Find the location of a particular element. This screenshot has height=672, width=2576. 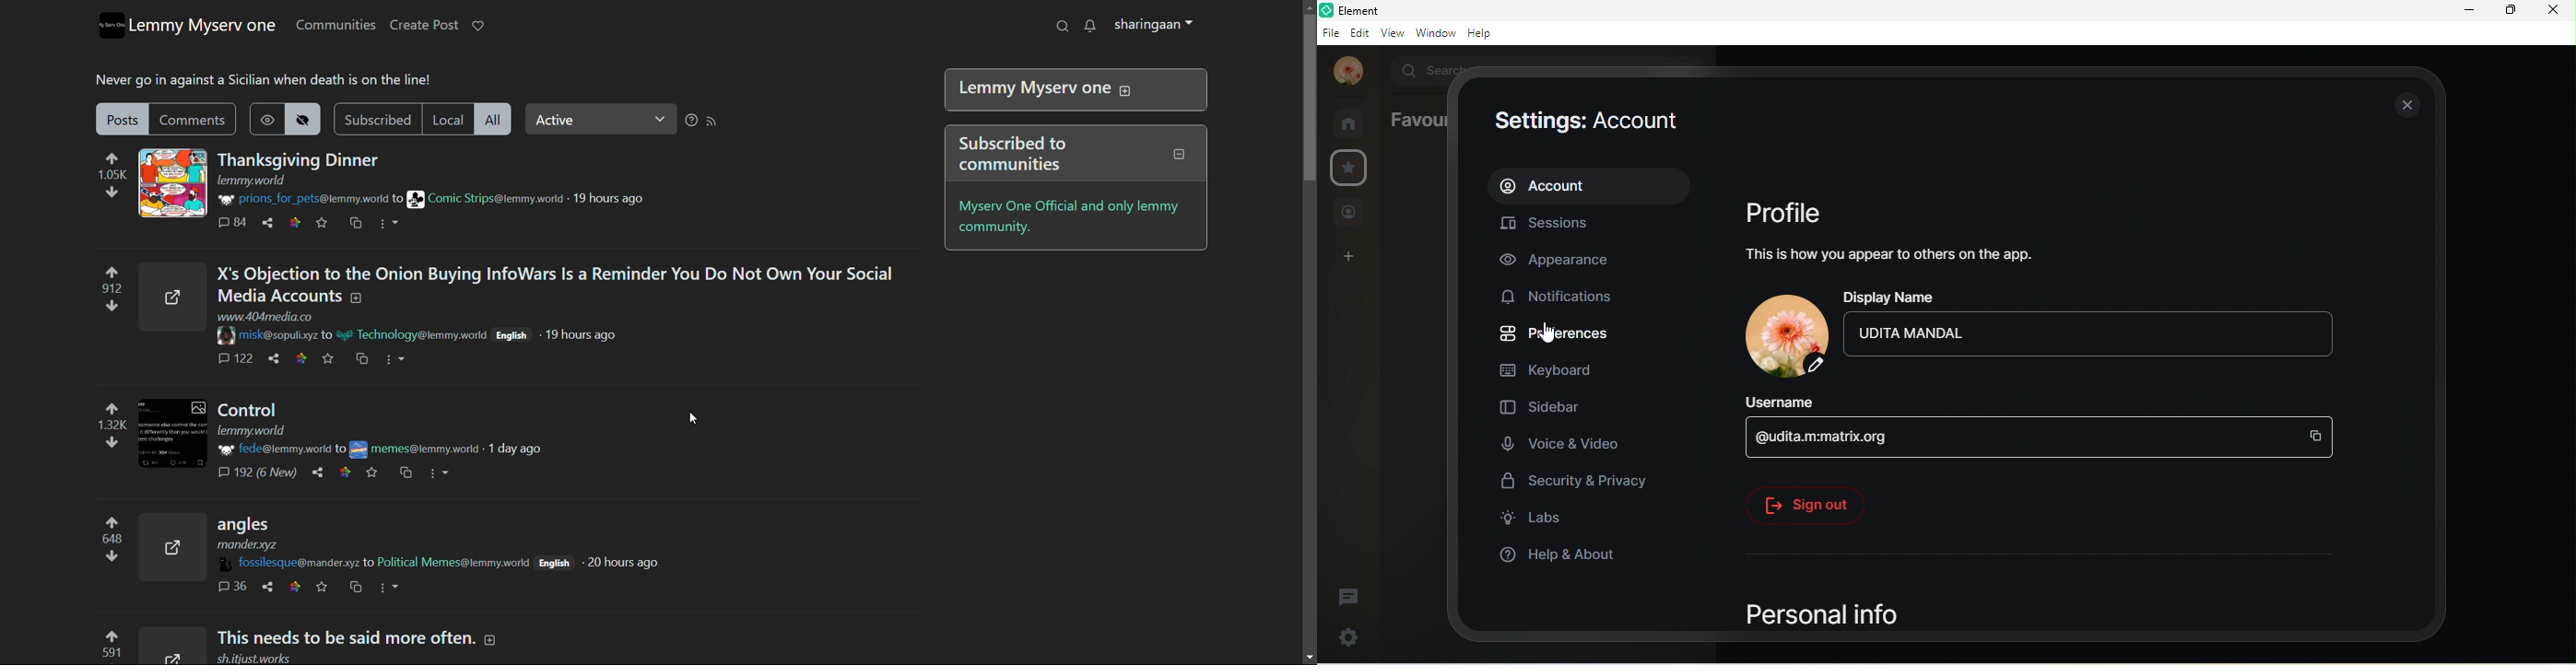

username is located at coordinates (274, 334).